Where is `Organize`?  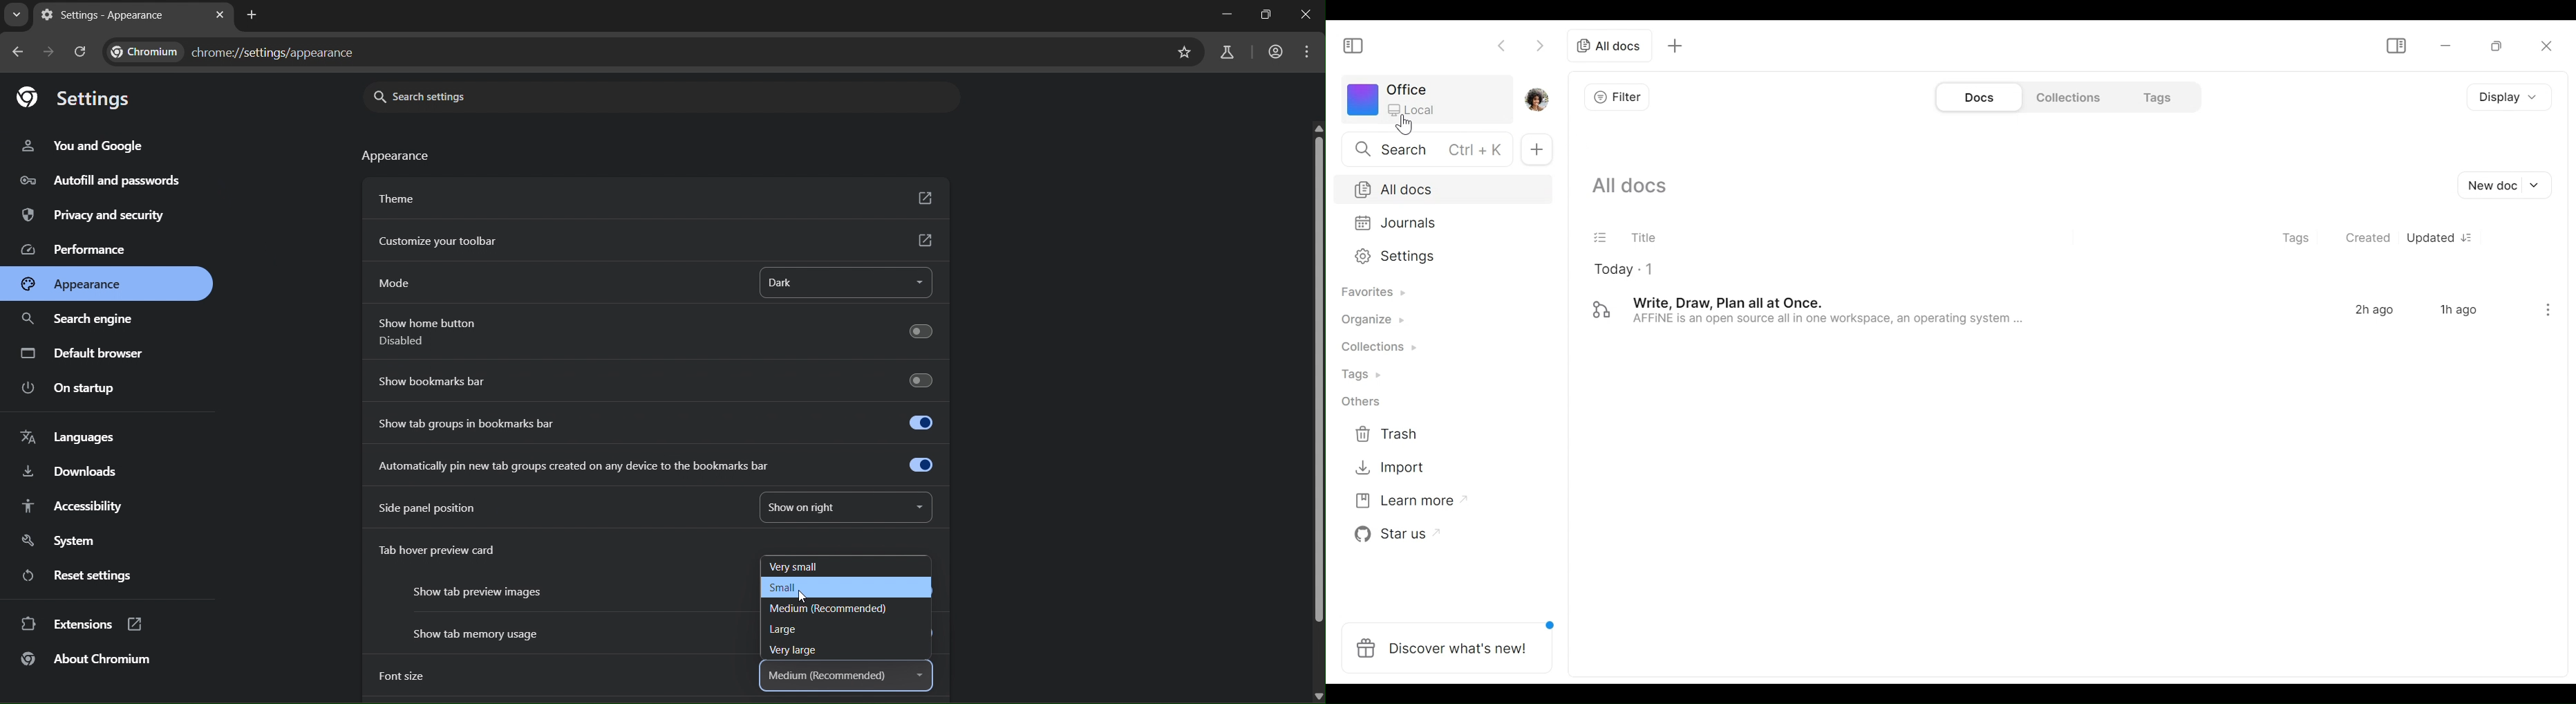
Organize is located at coordinates (1367, 321).